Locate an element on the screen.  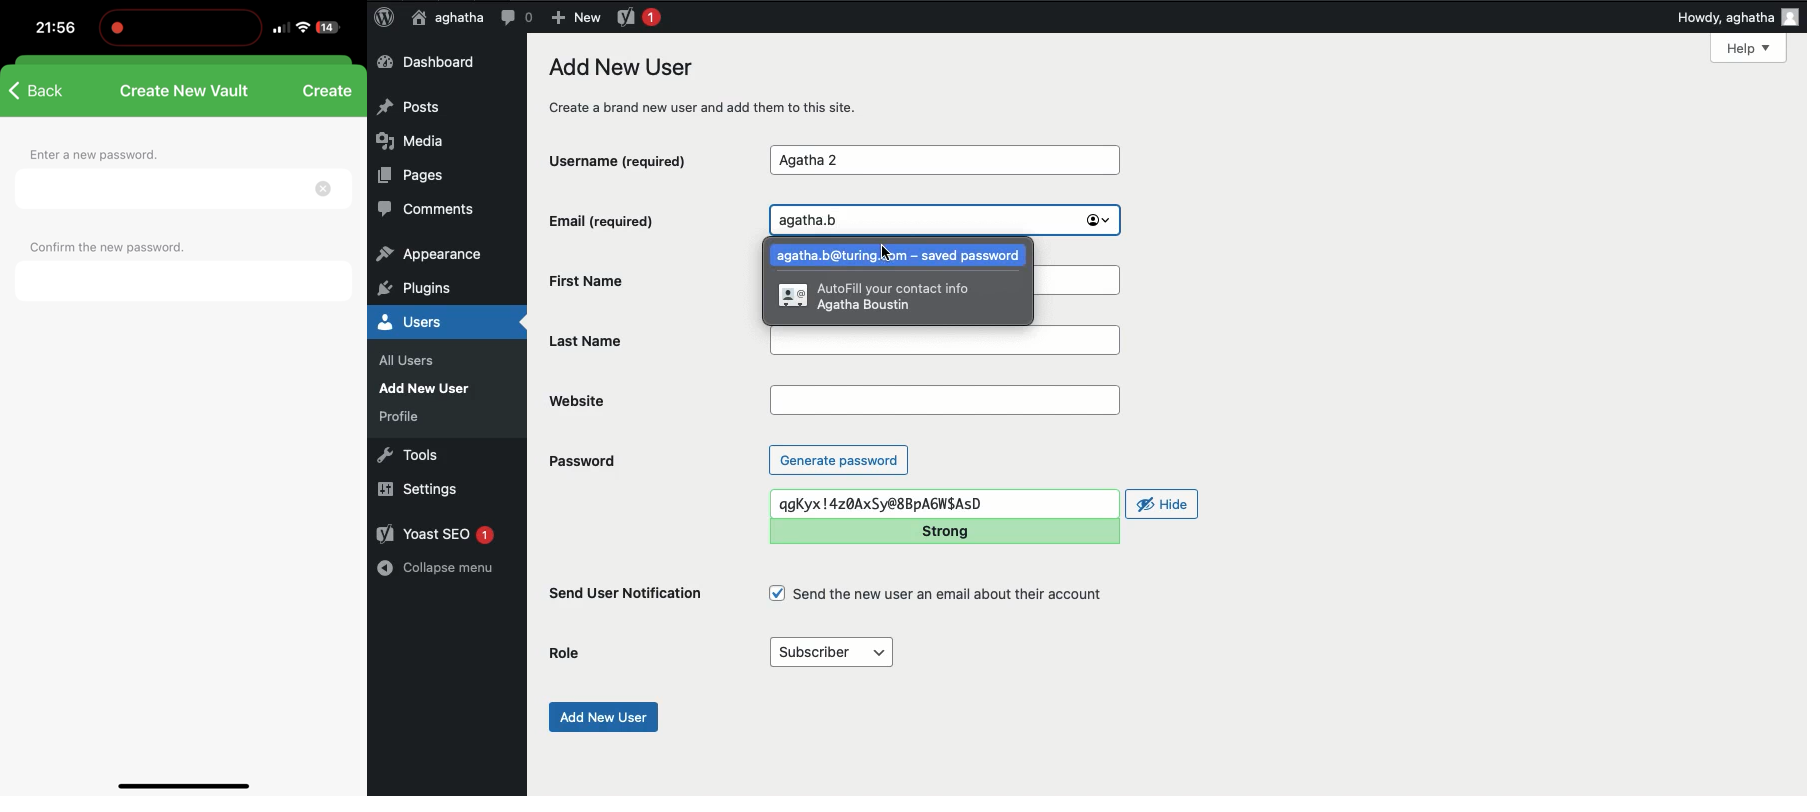
Add new user create a brand new user and add them to this sire. is located at coordinates (714, 86).